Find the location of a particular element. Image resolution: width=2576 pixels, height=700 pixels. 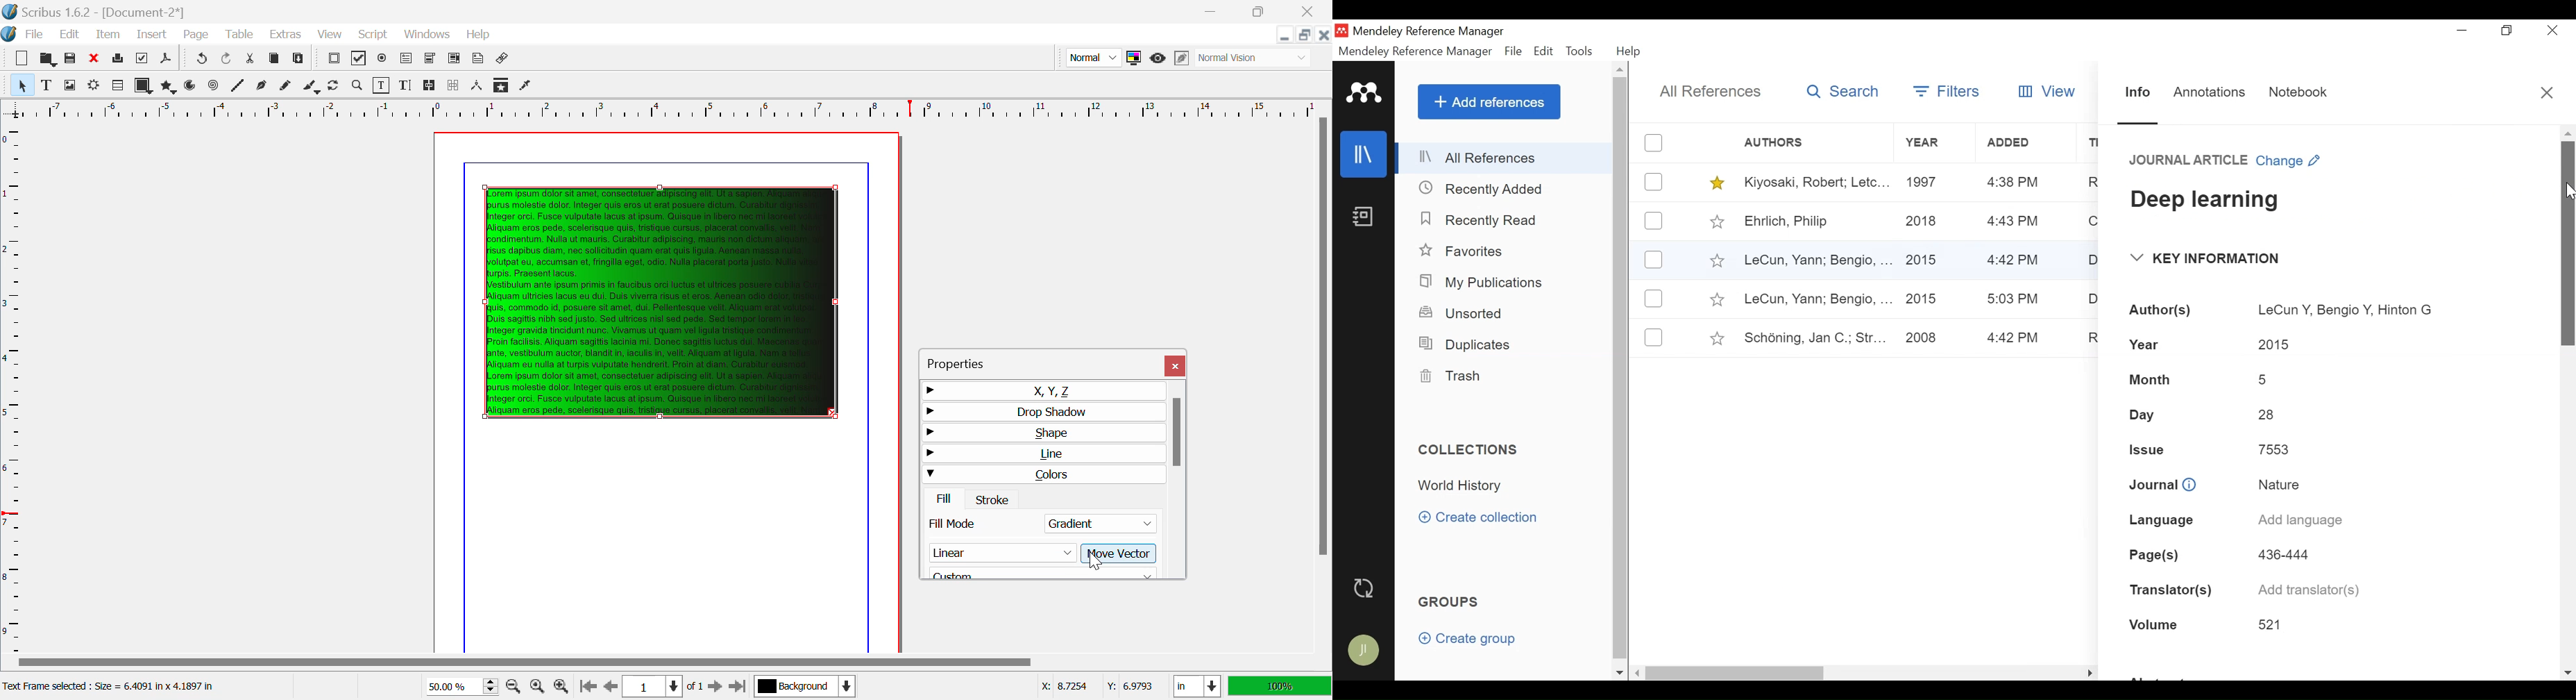

scroll up is located at coordinates (2568, 132).